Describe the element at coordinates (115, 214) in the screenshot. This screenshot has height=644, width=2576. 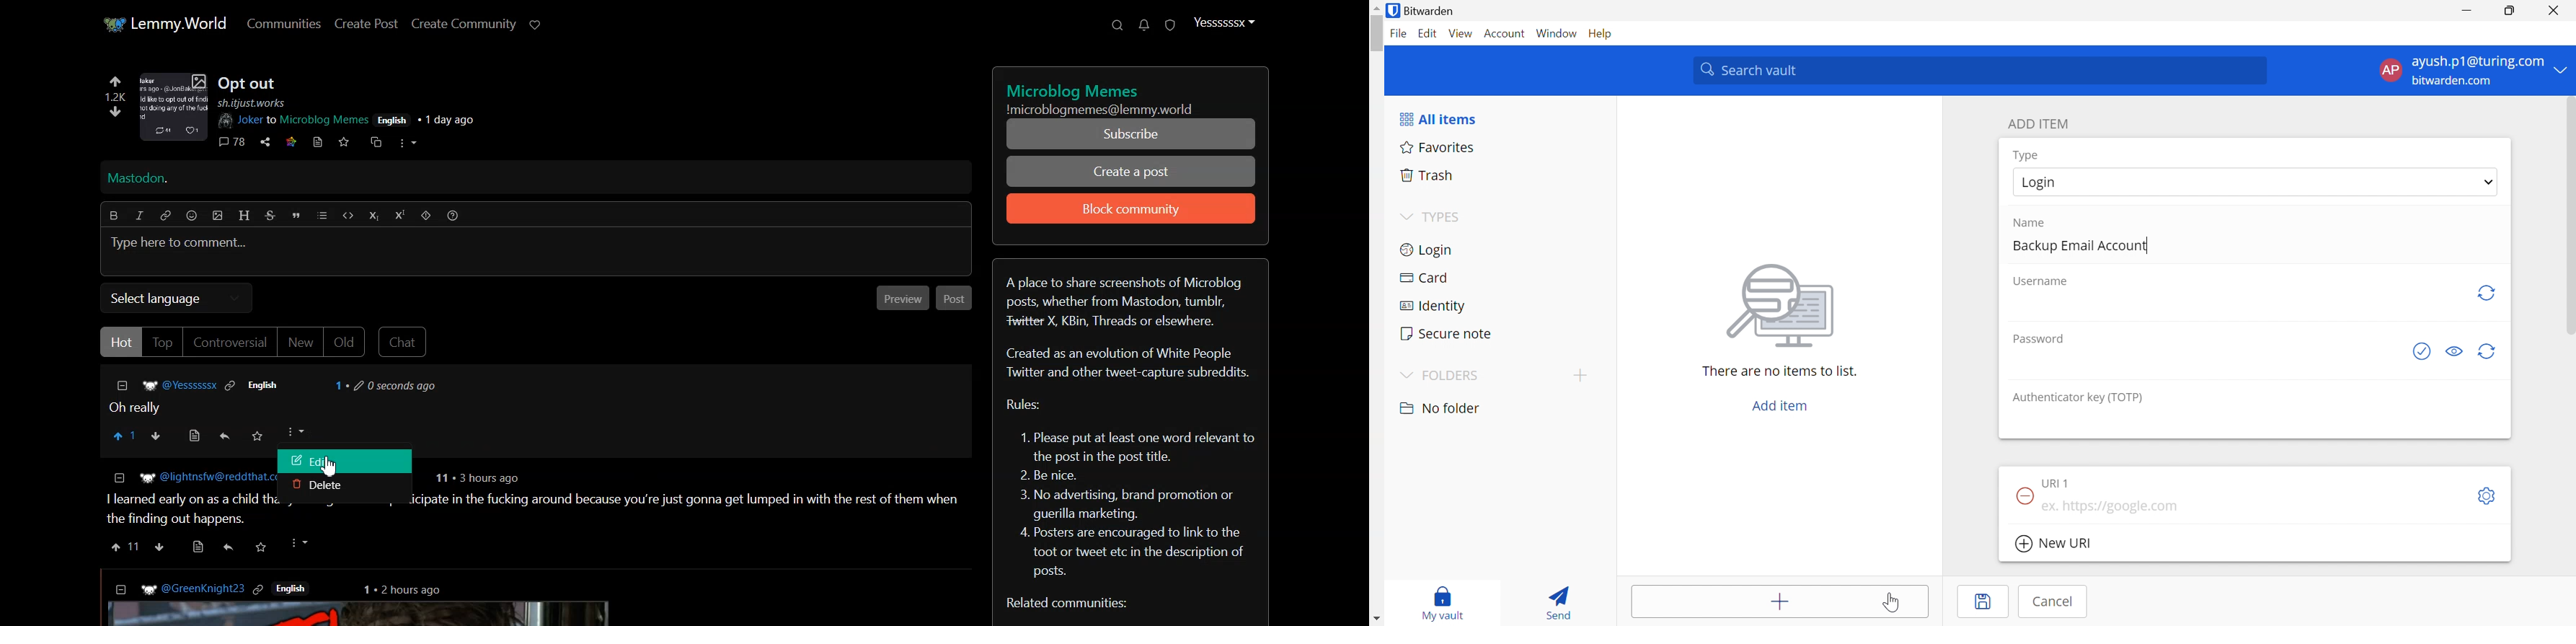
I see `Bold ` at that location.